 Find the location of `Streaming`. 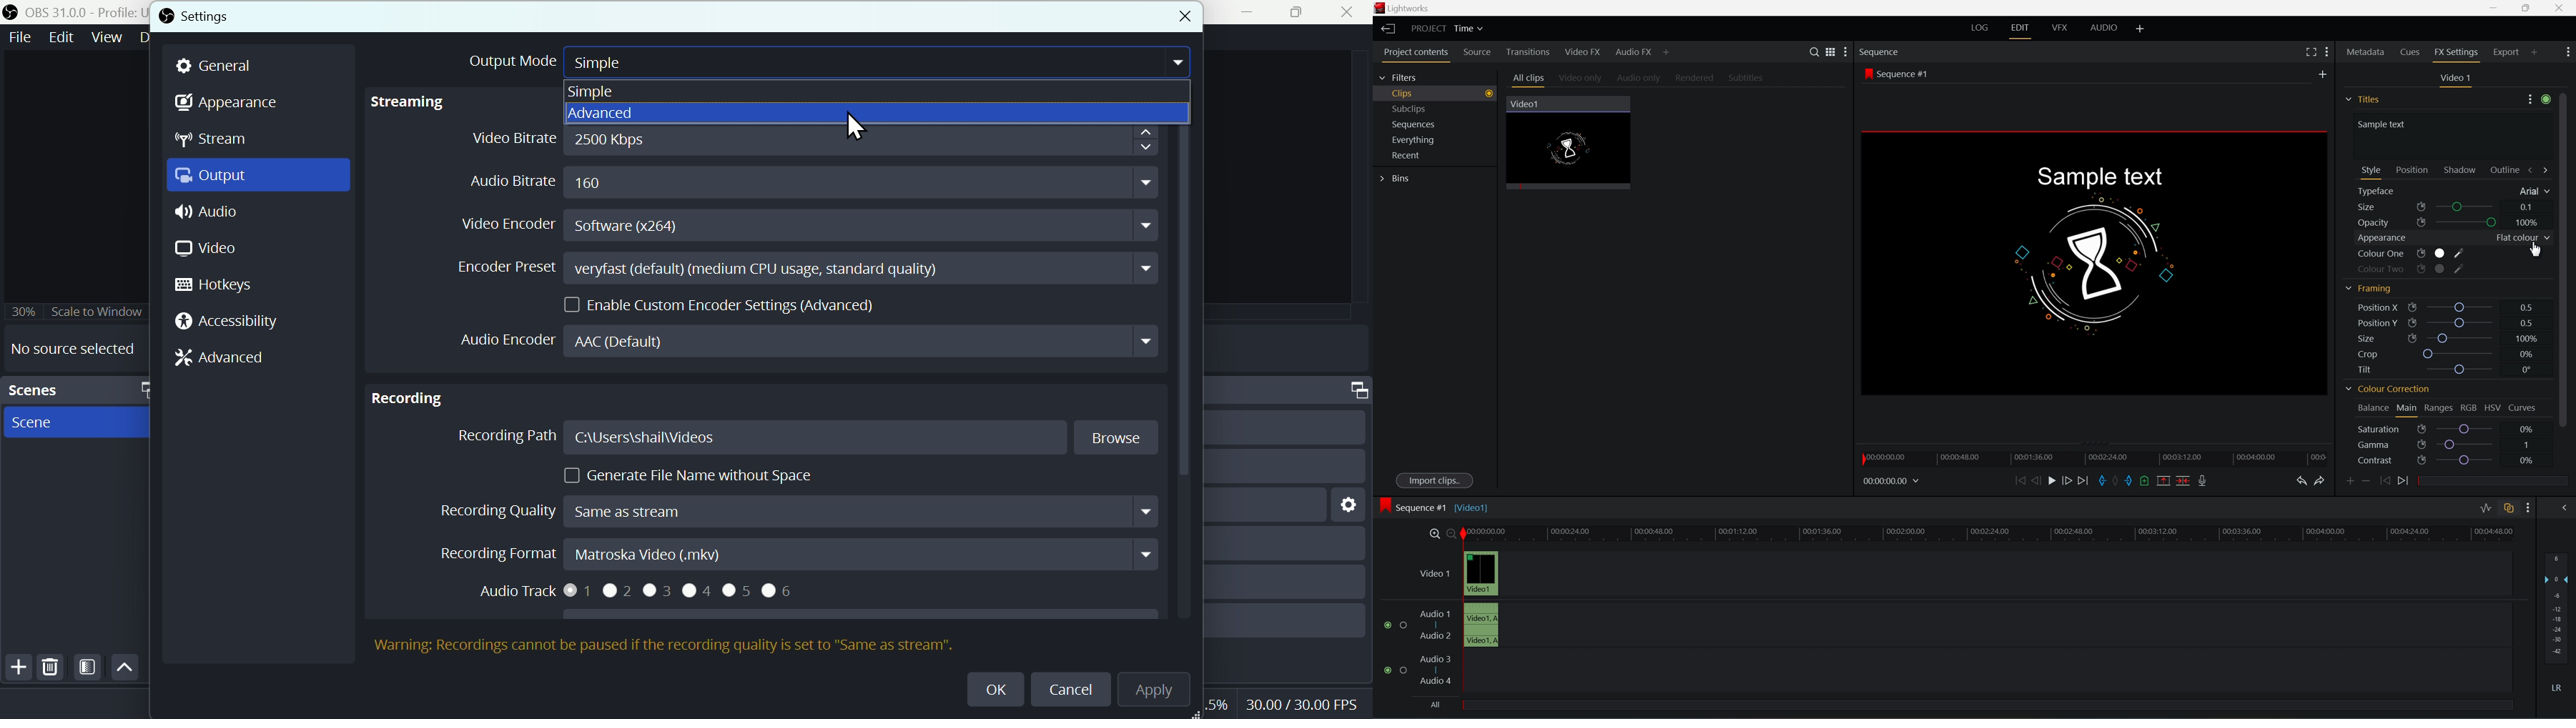

Streaming is located at coordinates (453, 106).